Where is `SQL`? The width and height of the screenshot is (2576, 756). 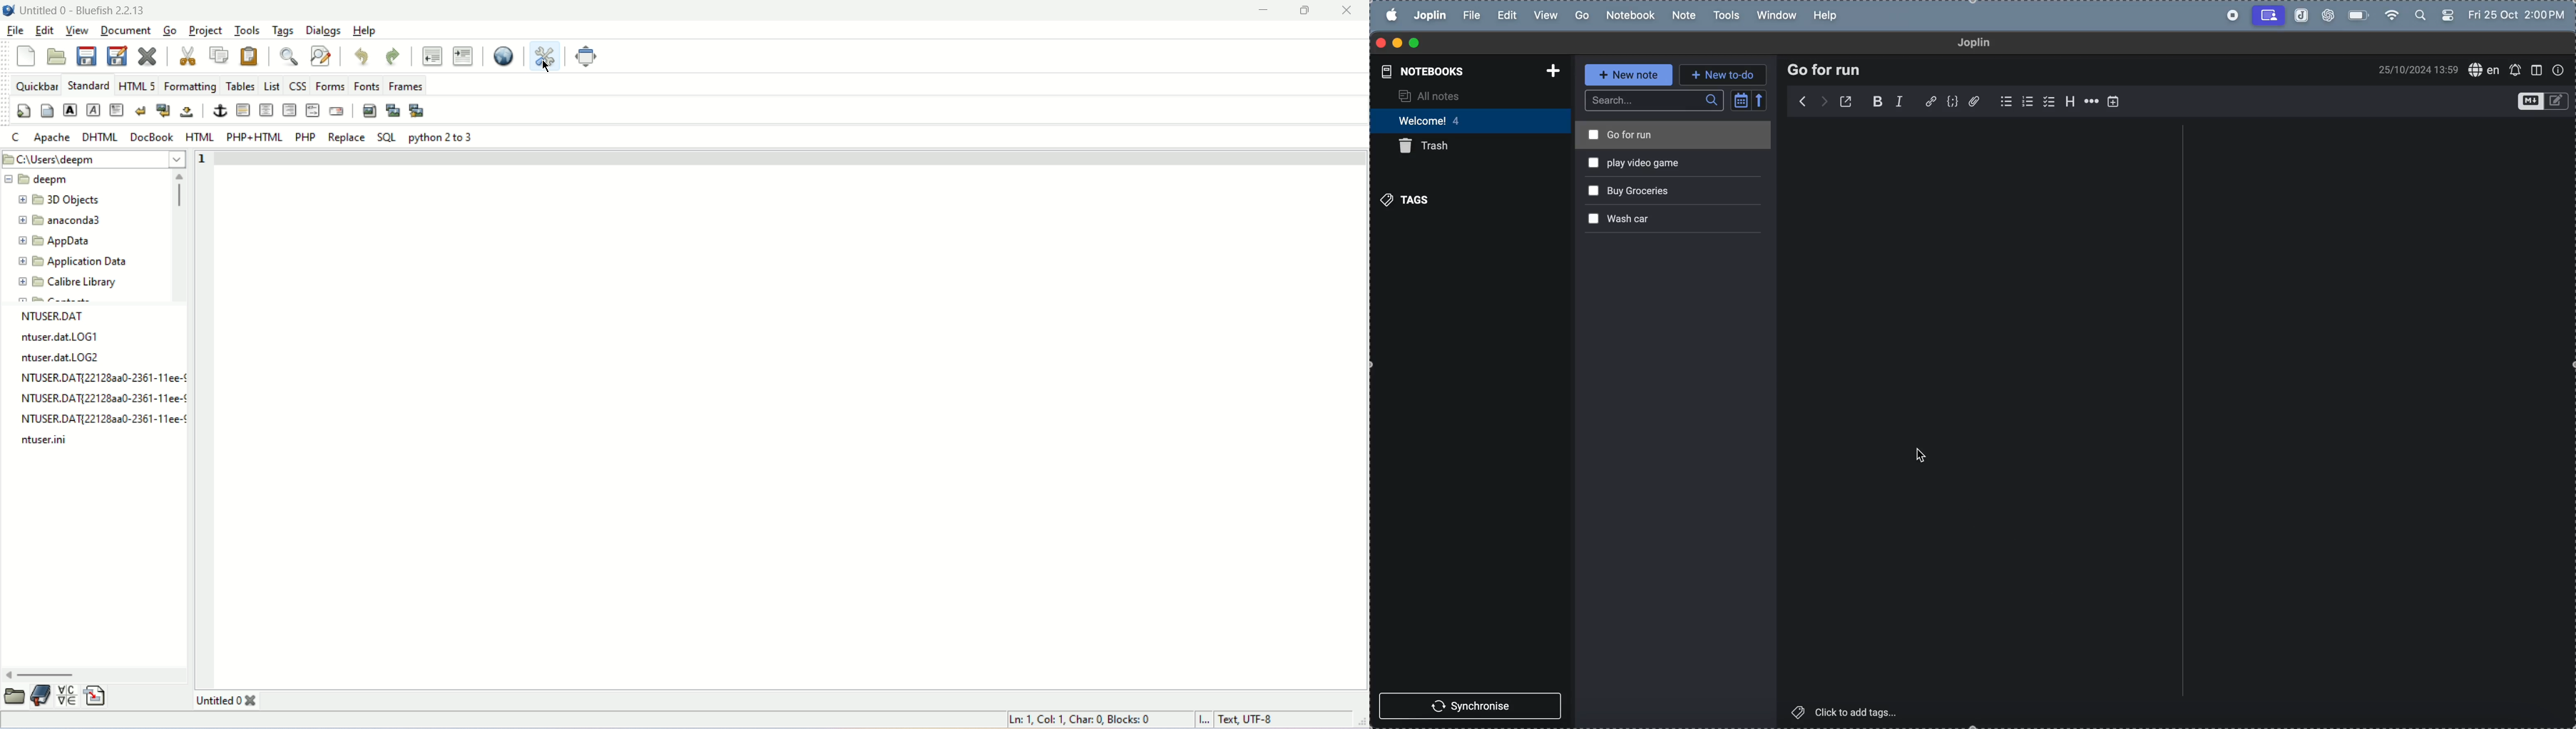 SQL is located at coordinates (387, 137).